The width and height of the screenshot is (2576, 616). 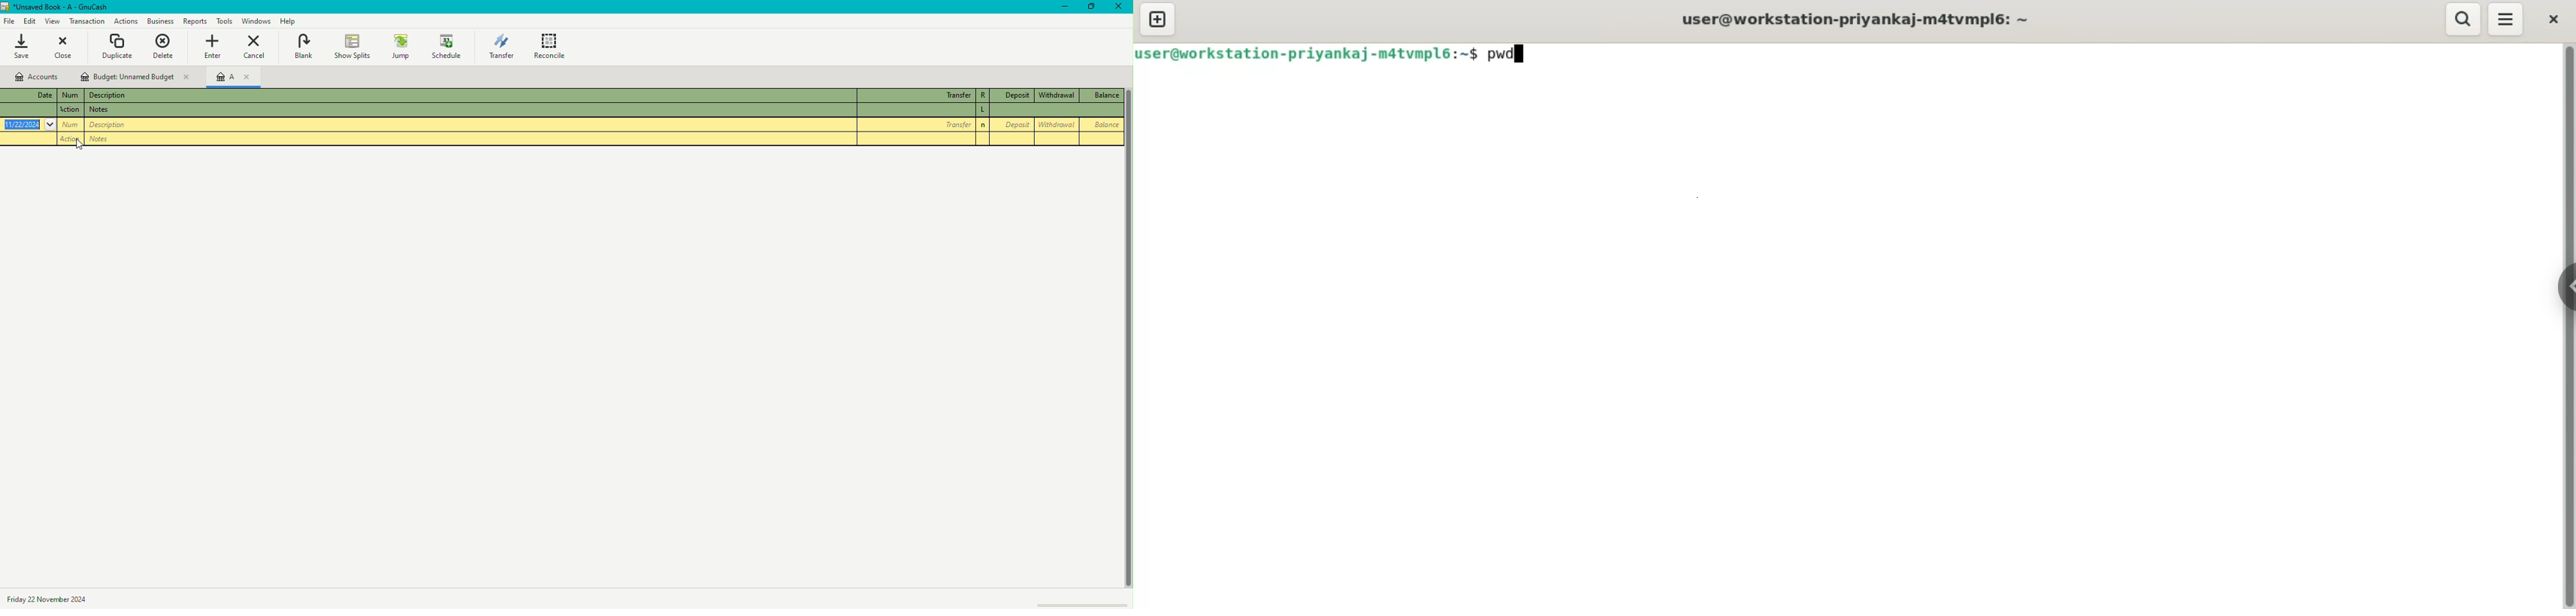 I want to click on Date, so click(x=51, y=598).